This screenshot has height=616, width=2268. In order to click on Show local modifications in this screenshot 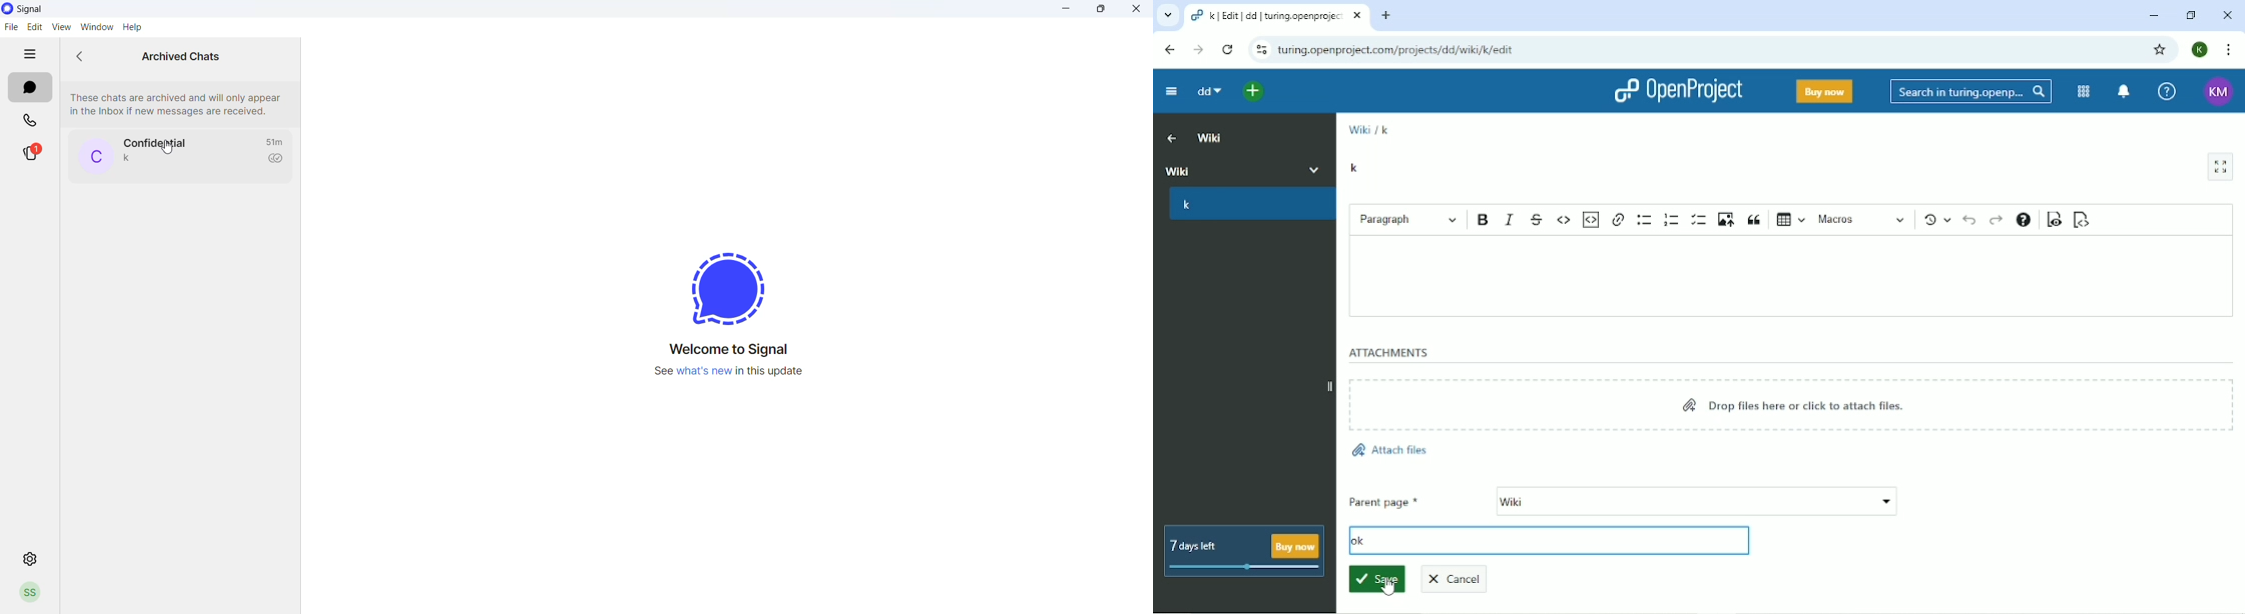, I will do `click(1936, 219)`.